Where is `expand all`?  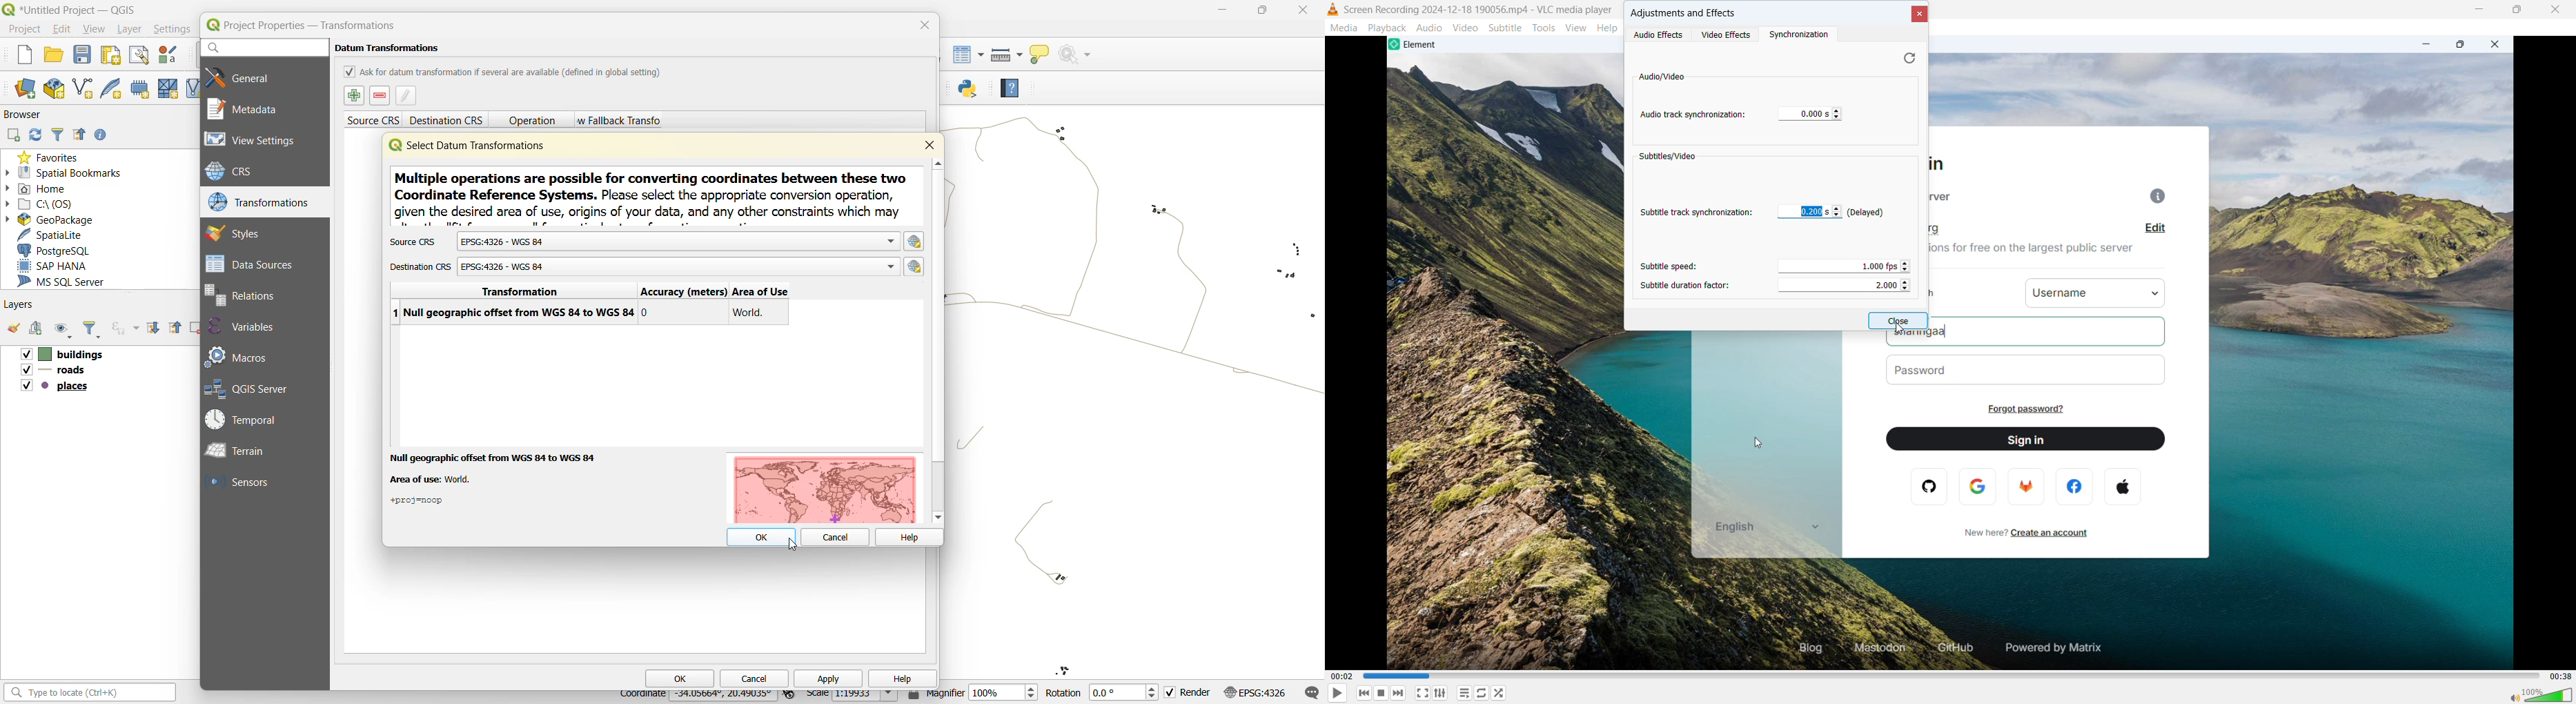
expand all is located at coordinates (153, 326).